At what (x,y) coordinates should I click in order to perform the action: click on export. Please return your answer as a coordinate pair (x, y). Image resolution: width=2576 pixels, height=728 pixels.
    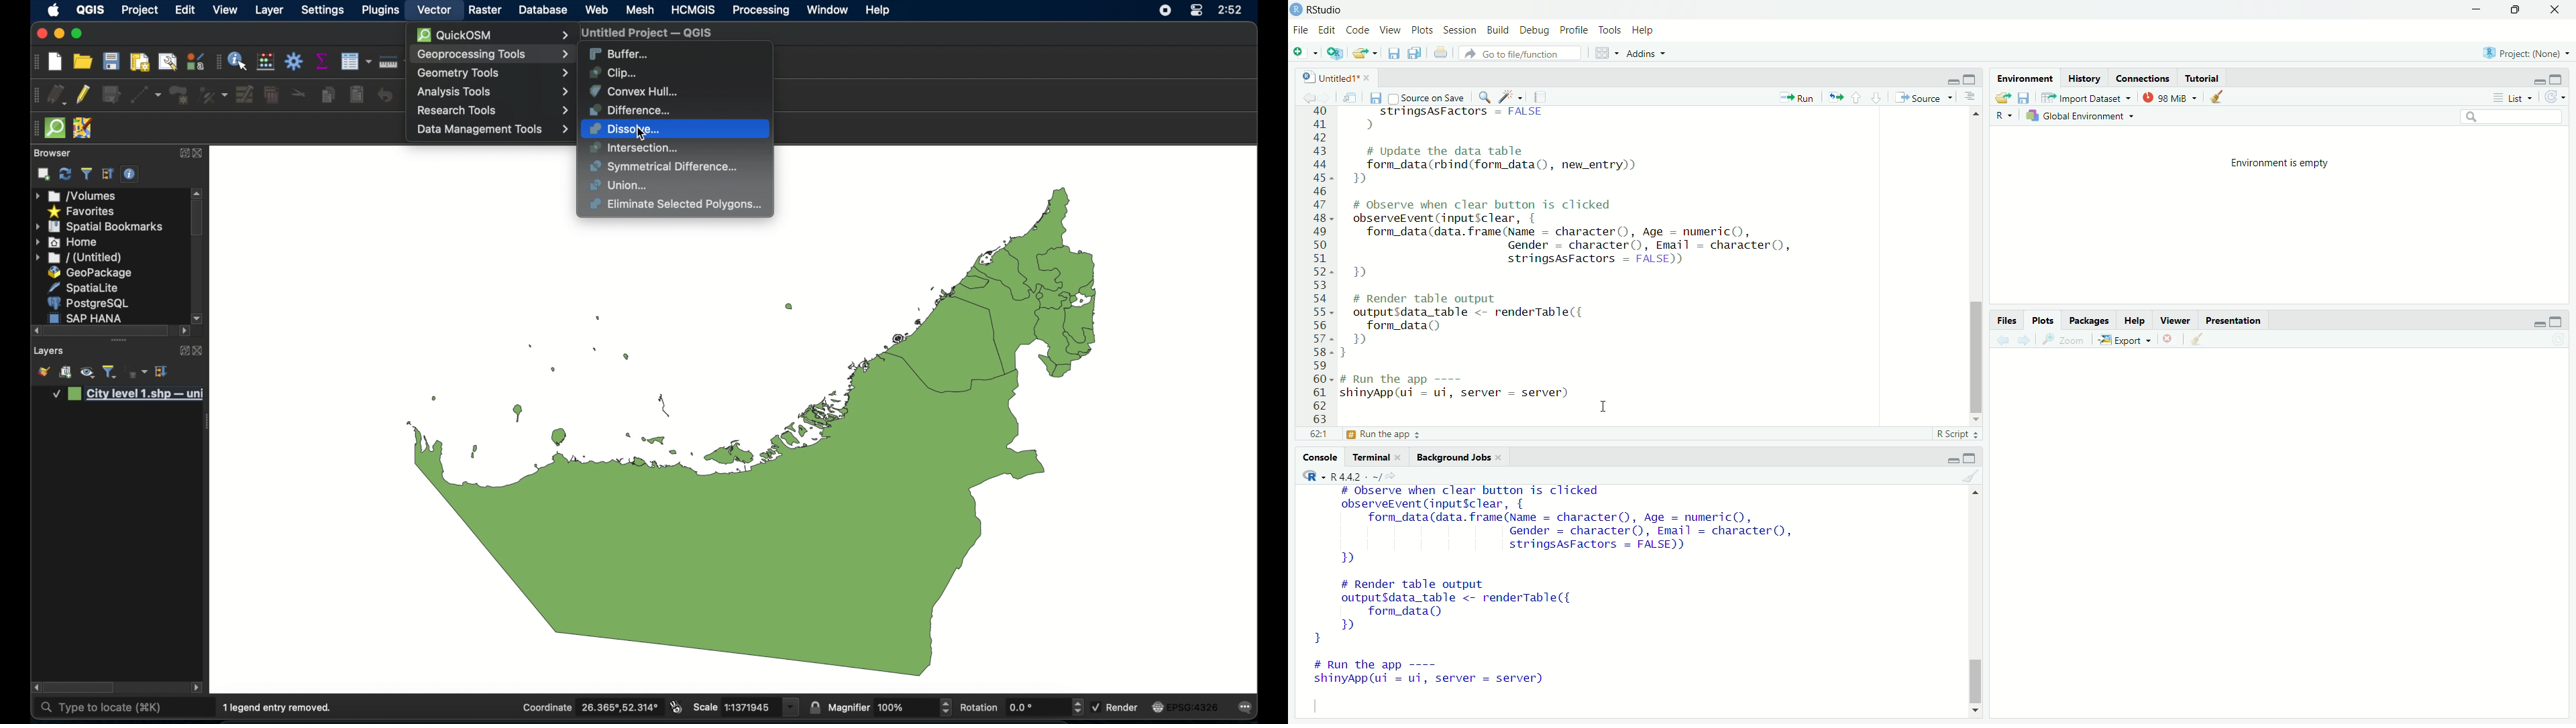
    Looking at the image, I should click on (2124, 341).